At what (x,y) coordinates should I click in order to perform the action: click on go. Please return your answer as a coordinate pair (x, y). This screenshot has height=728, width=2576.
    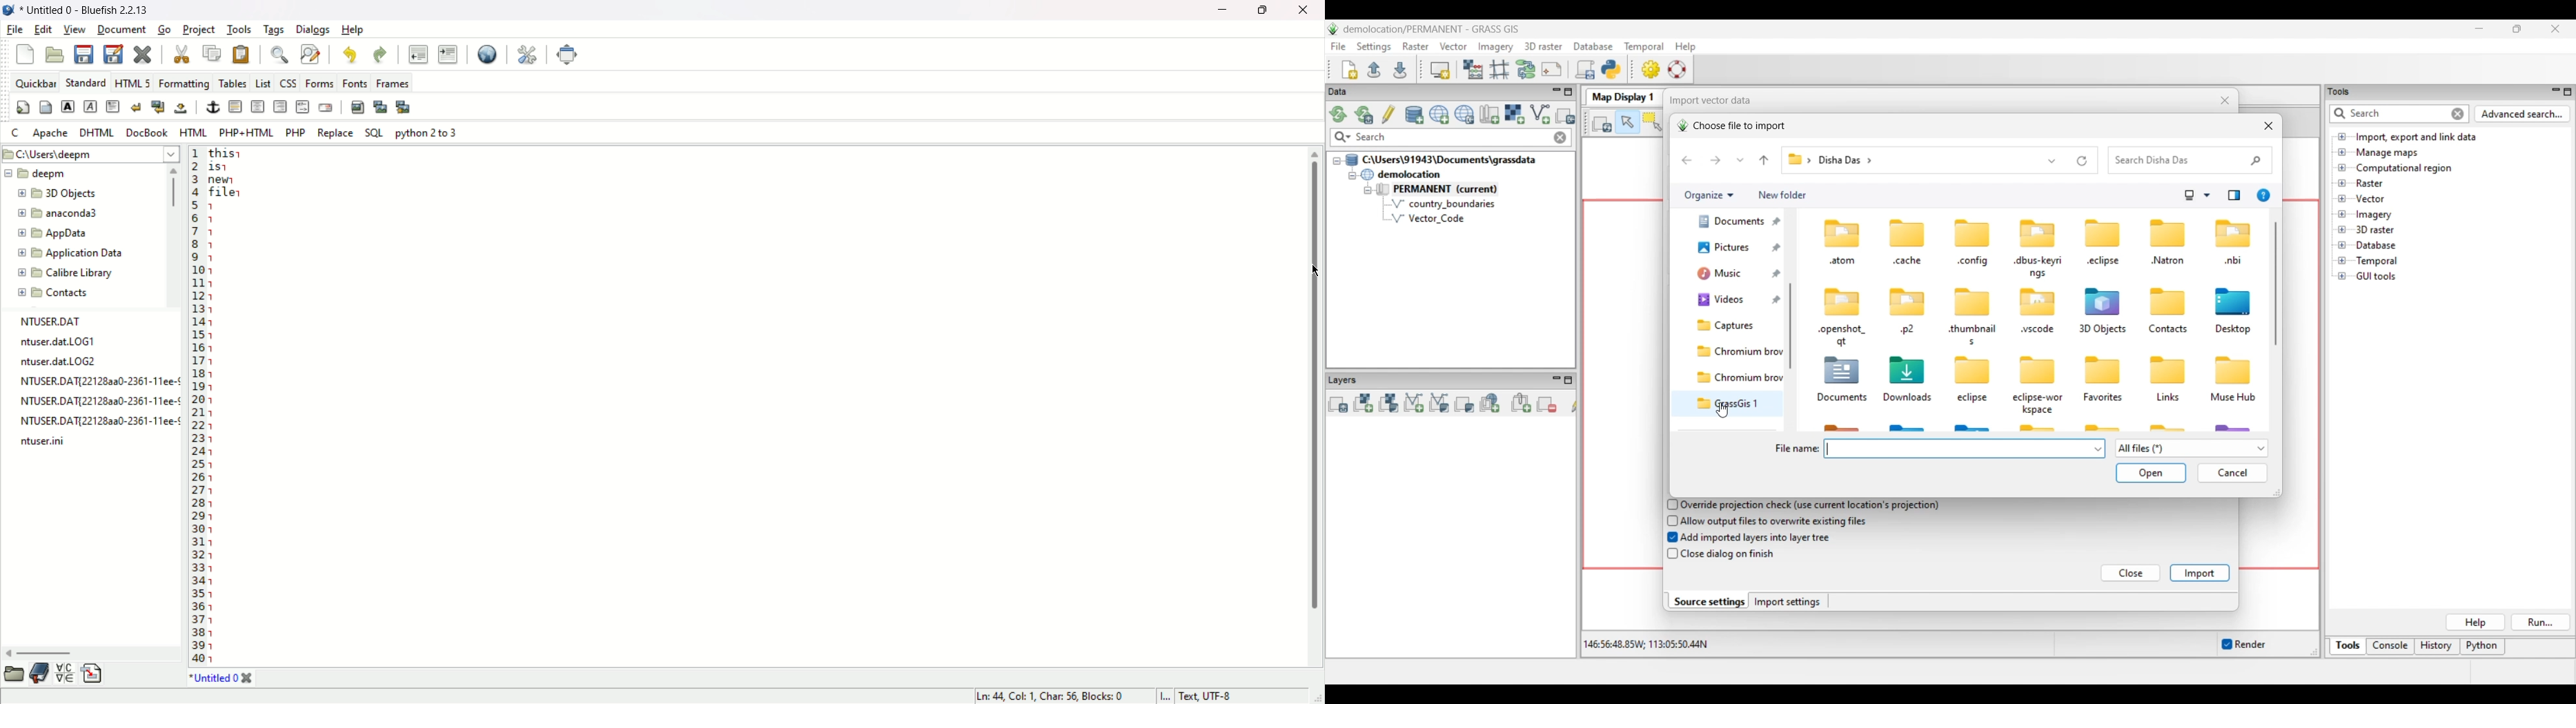
    Looking at the image, I should click on (164, 30).